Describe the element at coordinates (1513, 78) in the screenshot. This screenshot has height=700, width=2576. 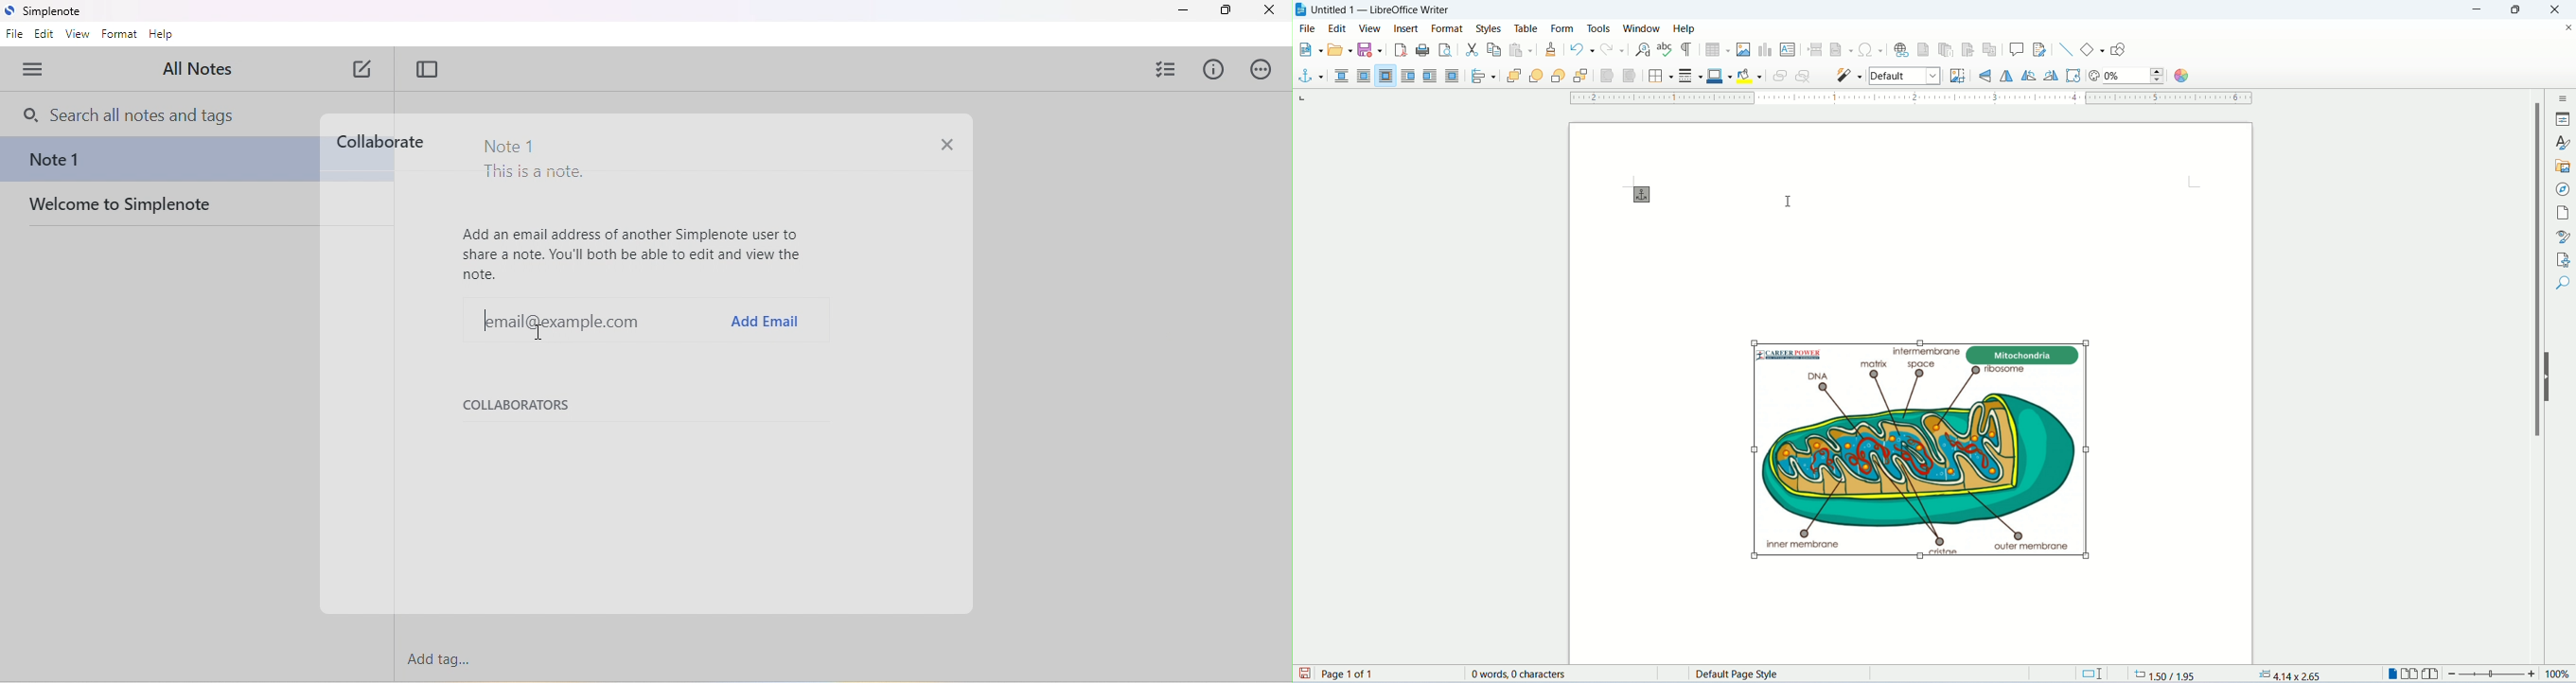
I see `bring to front` at that location.